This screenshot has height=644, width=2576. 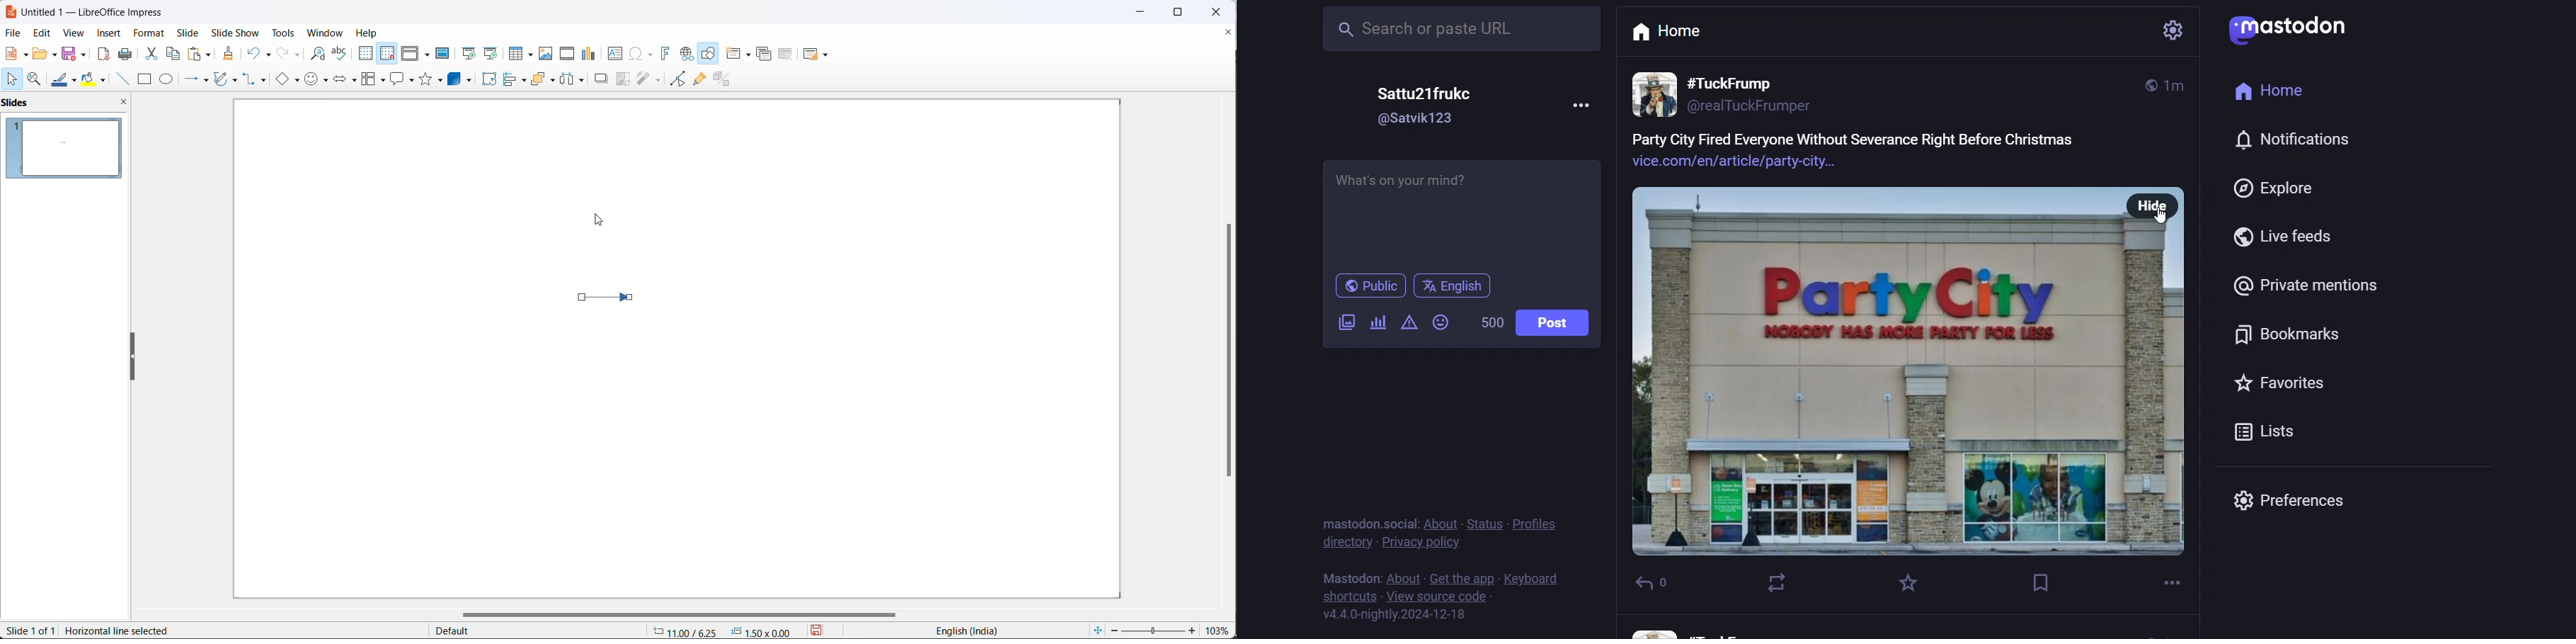 What do you see at coordinates (674, 79) in the screenshot?
I see `toggle end point edit mode` at bounding box center [674, 79].